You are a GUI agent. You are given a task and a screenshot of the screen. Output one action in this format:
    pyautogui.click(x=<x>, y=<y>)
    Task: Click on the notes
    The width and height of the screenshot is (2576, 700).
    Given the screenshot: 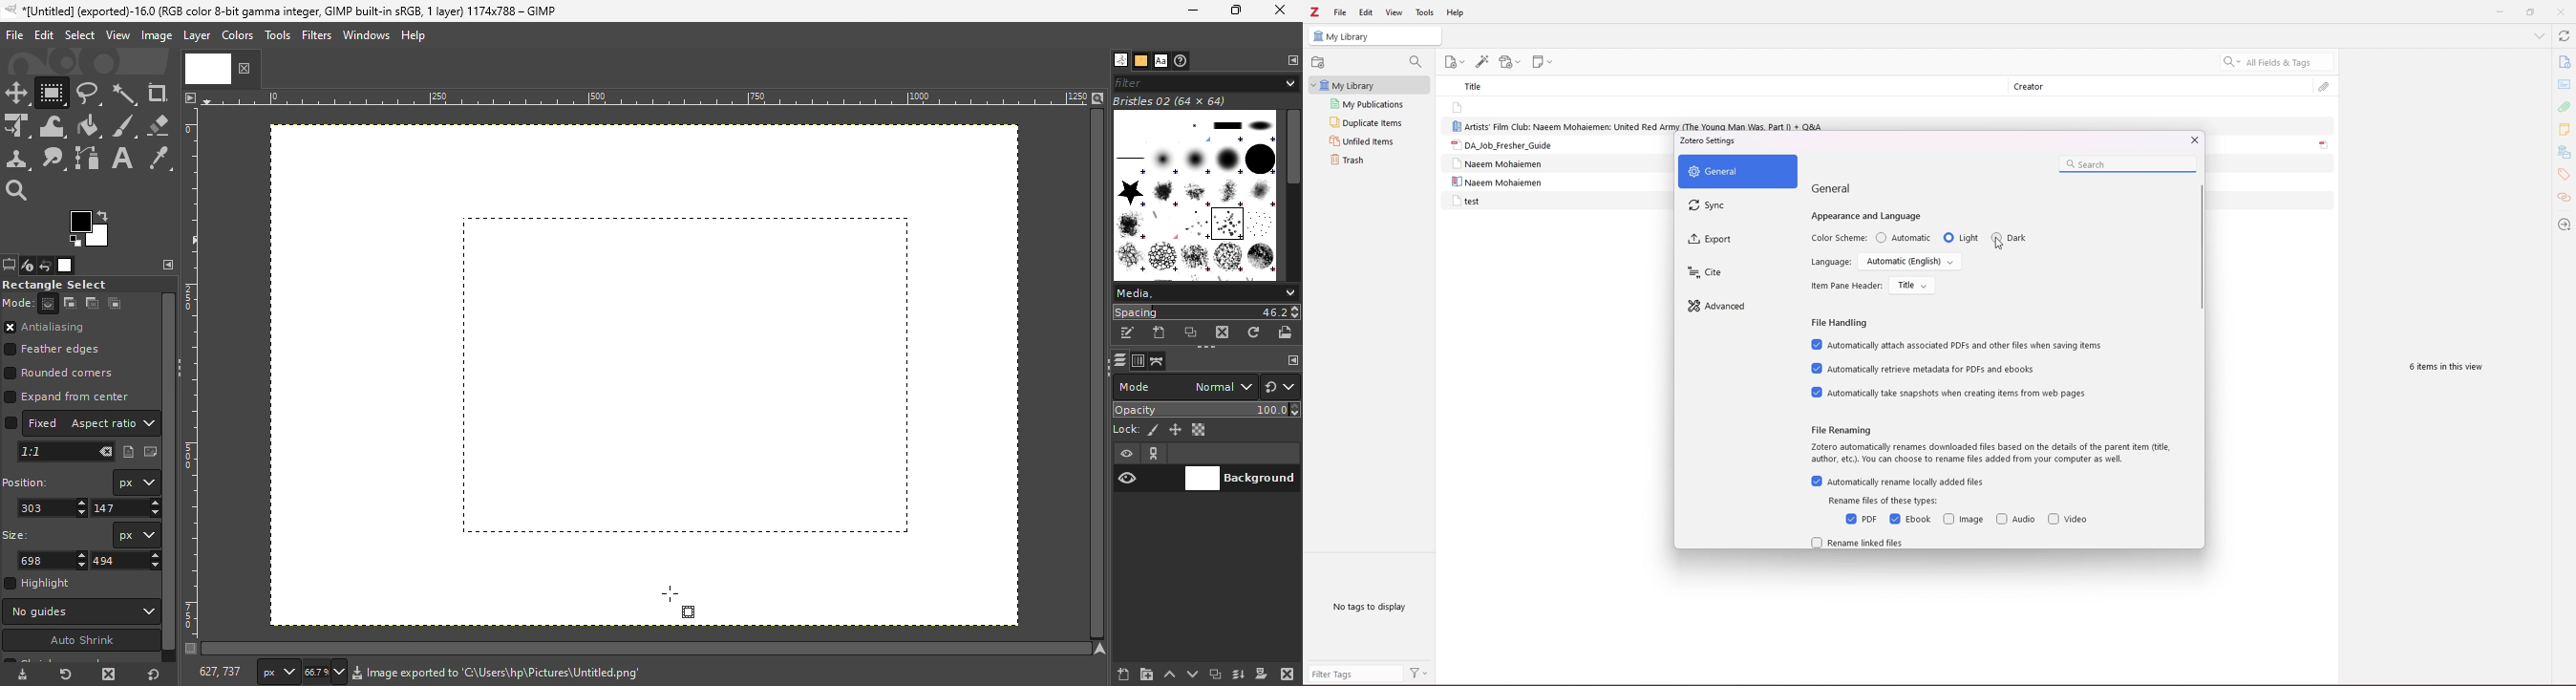 What is the action you would take?
    pyautogui.click(x=2564, y=129)
    